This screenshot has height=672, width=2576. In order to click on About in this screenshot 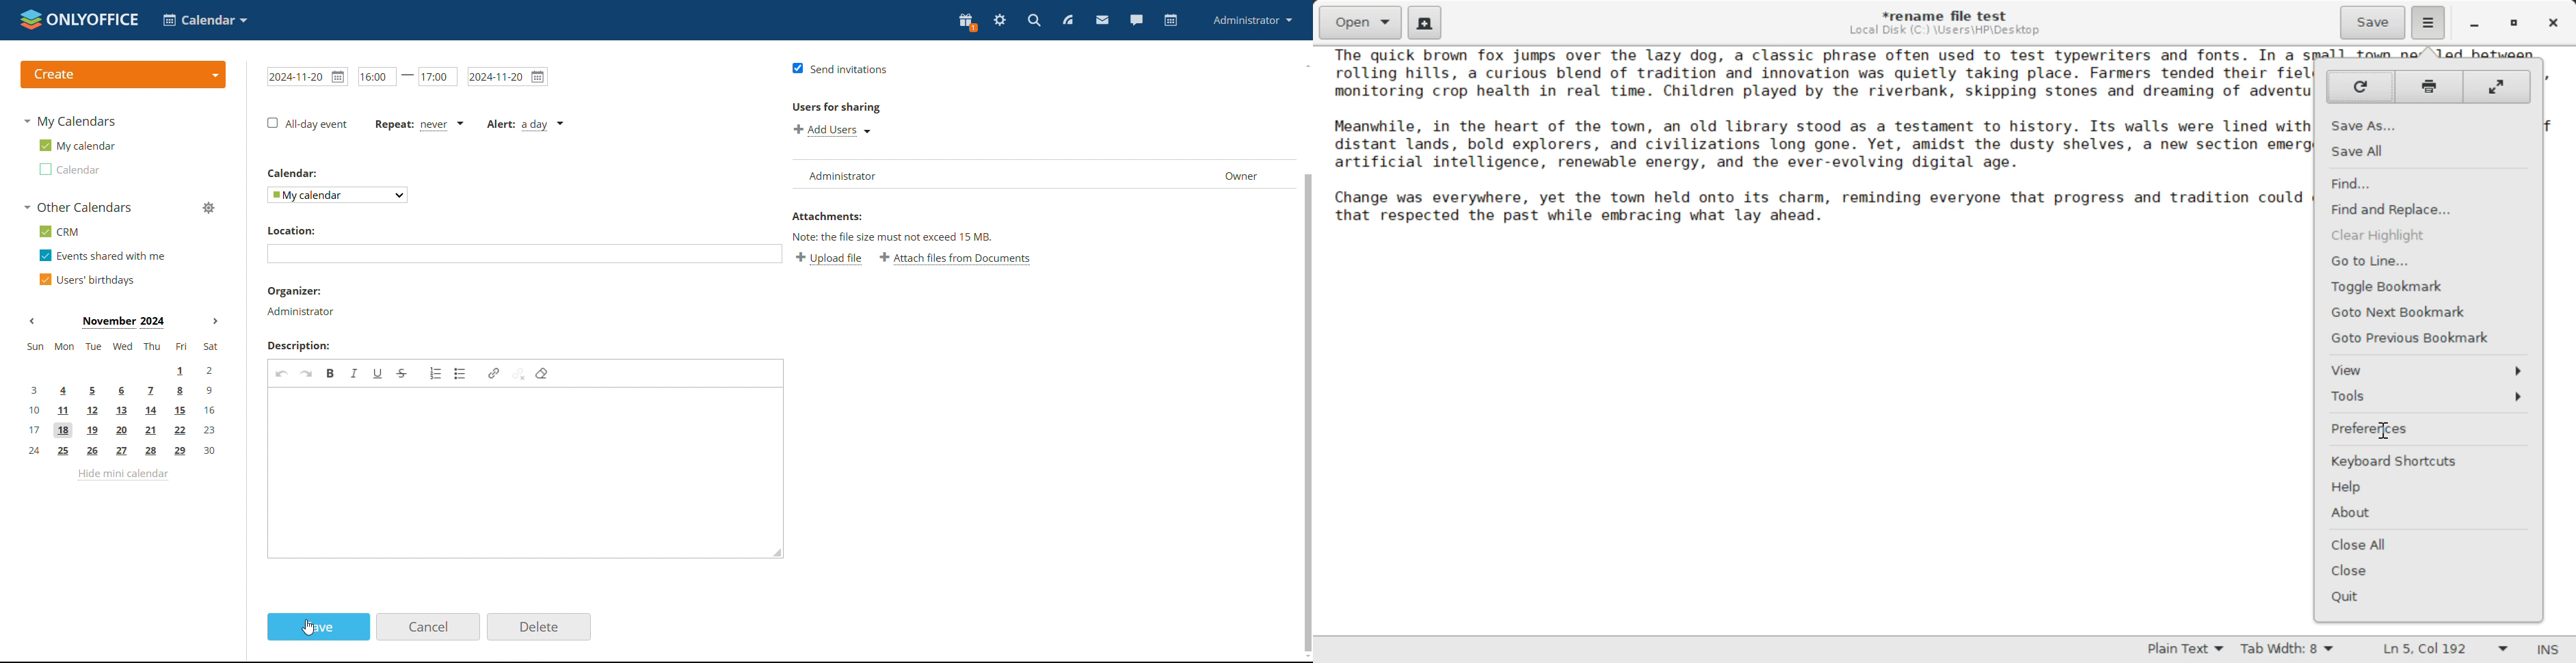, I will do `click(2427, 512)`.